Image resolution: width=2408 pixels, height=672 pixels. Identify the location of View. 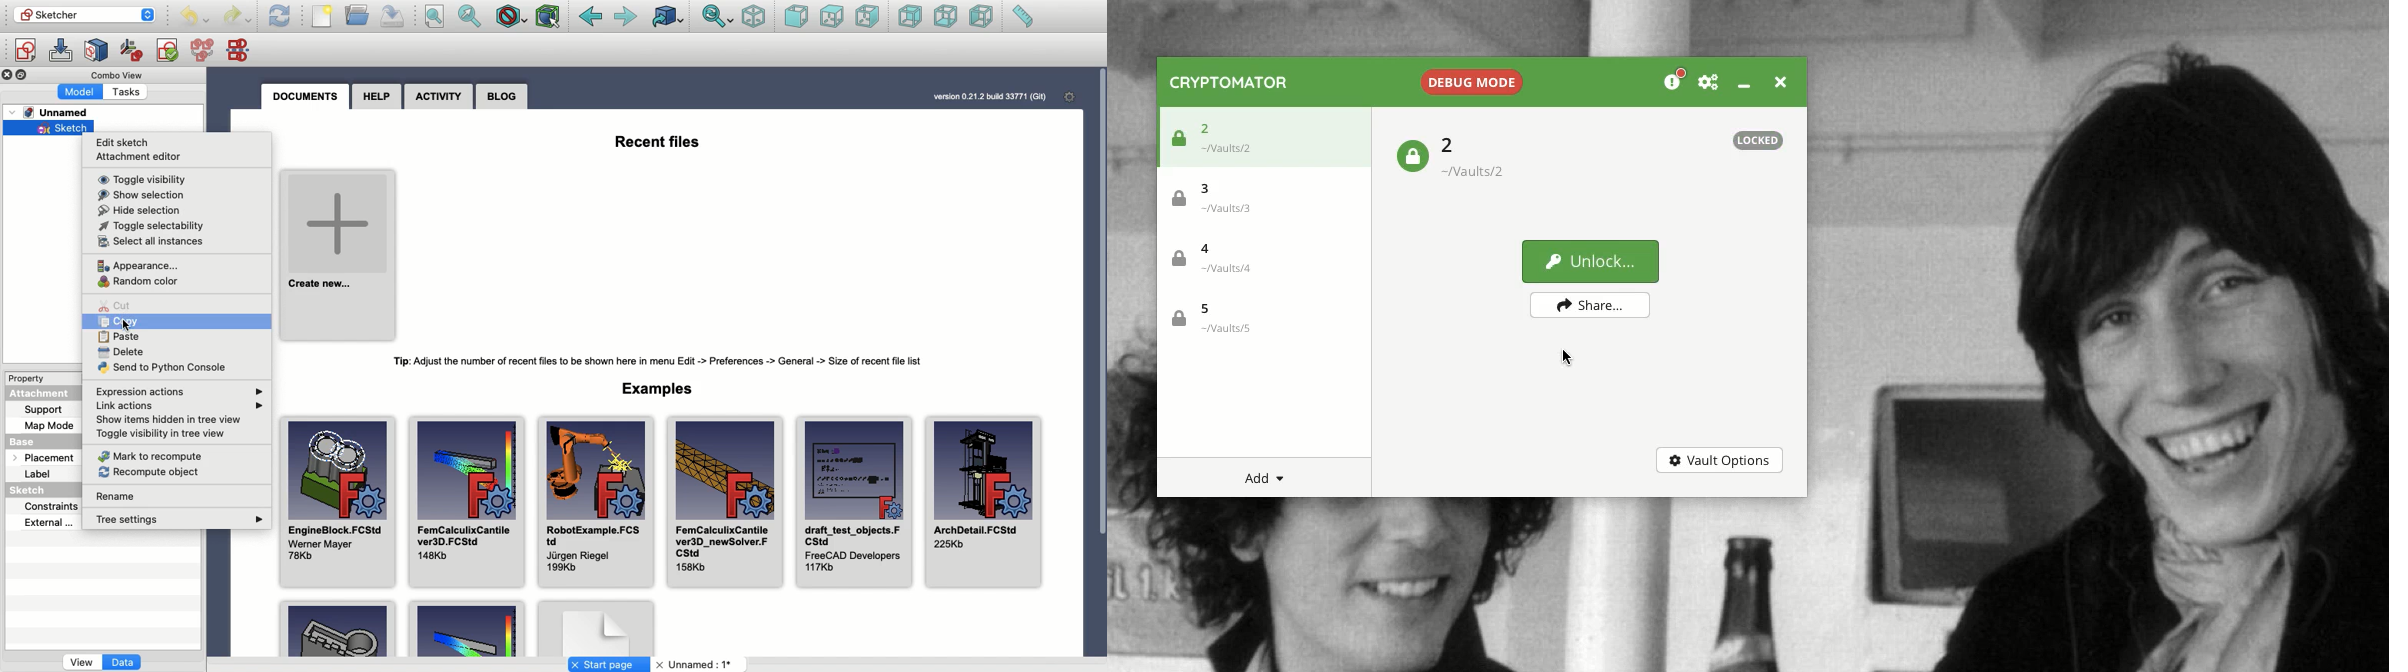
(82, 664).